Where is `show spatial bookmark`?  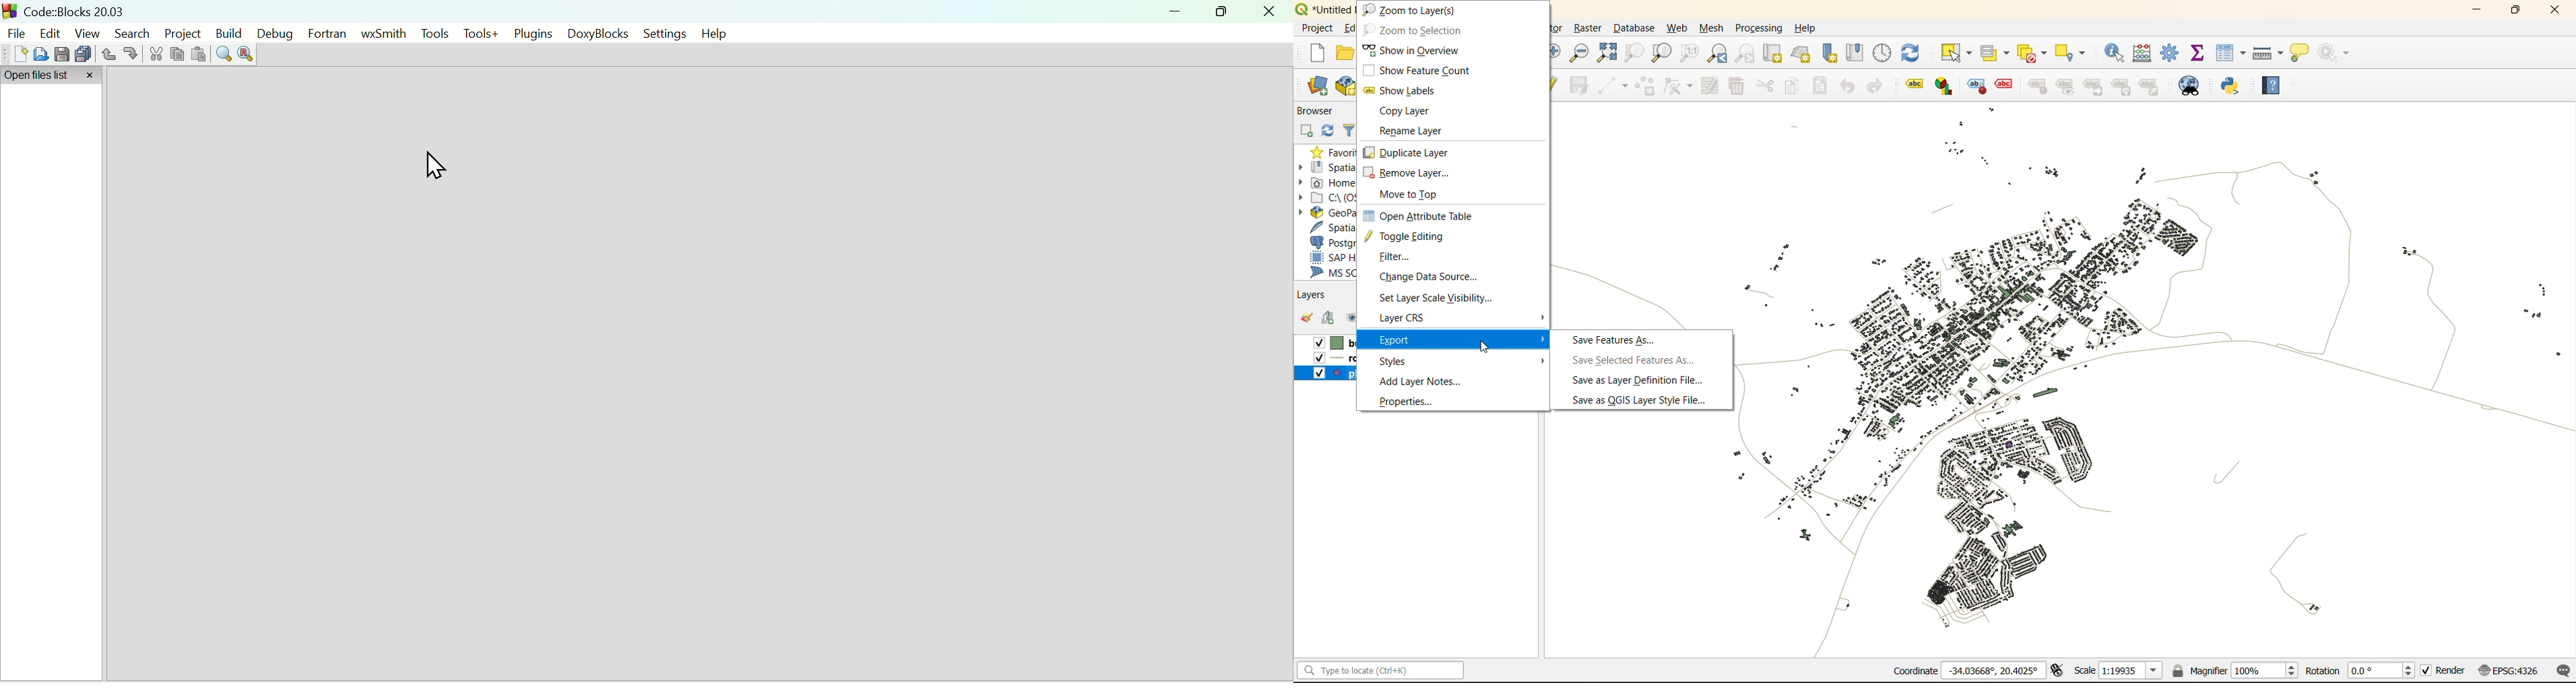
show spatial bookmark is located at coordinates (1859, 51).